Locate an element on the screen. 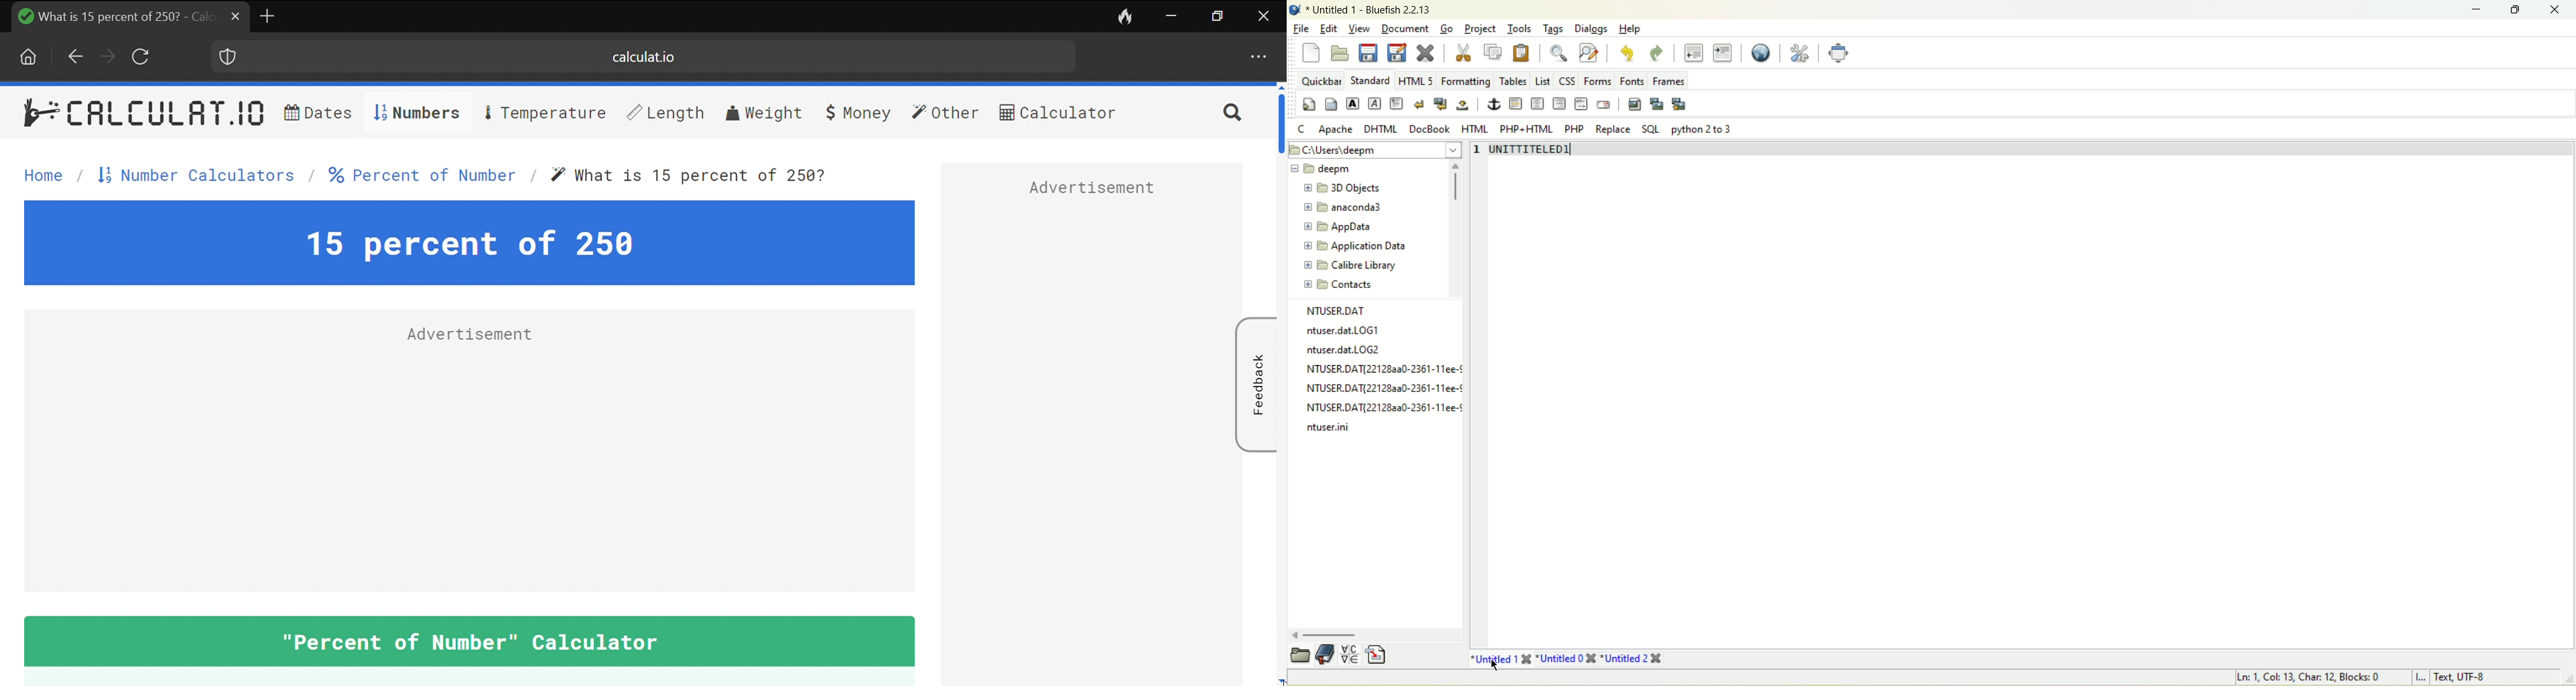  fullscreen  is located at coordinates (1840, 52).